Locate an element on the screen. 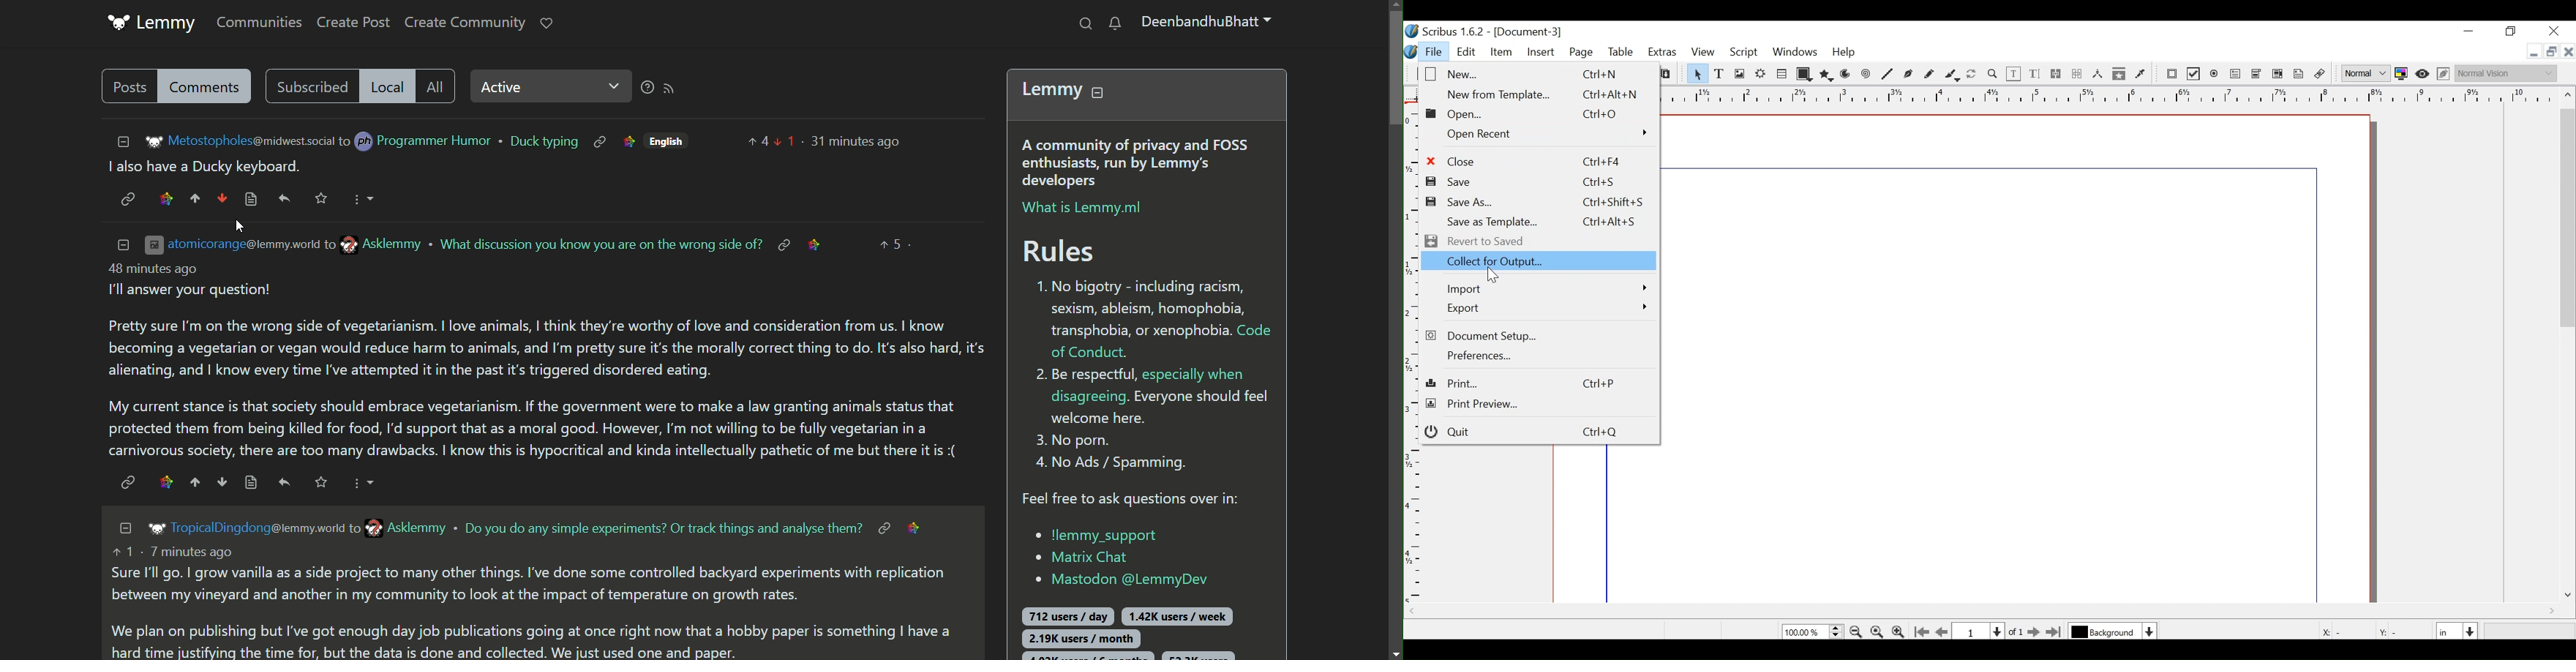 This screenshot has width=2576, height=672. Edit contents of frame  is located at coordinates (2014, 74).